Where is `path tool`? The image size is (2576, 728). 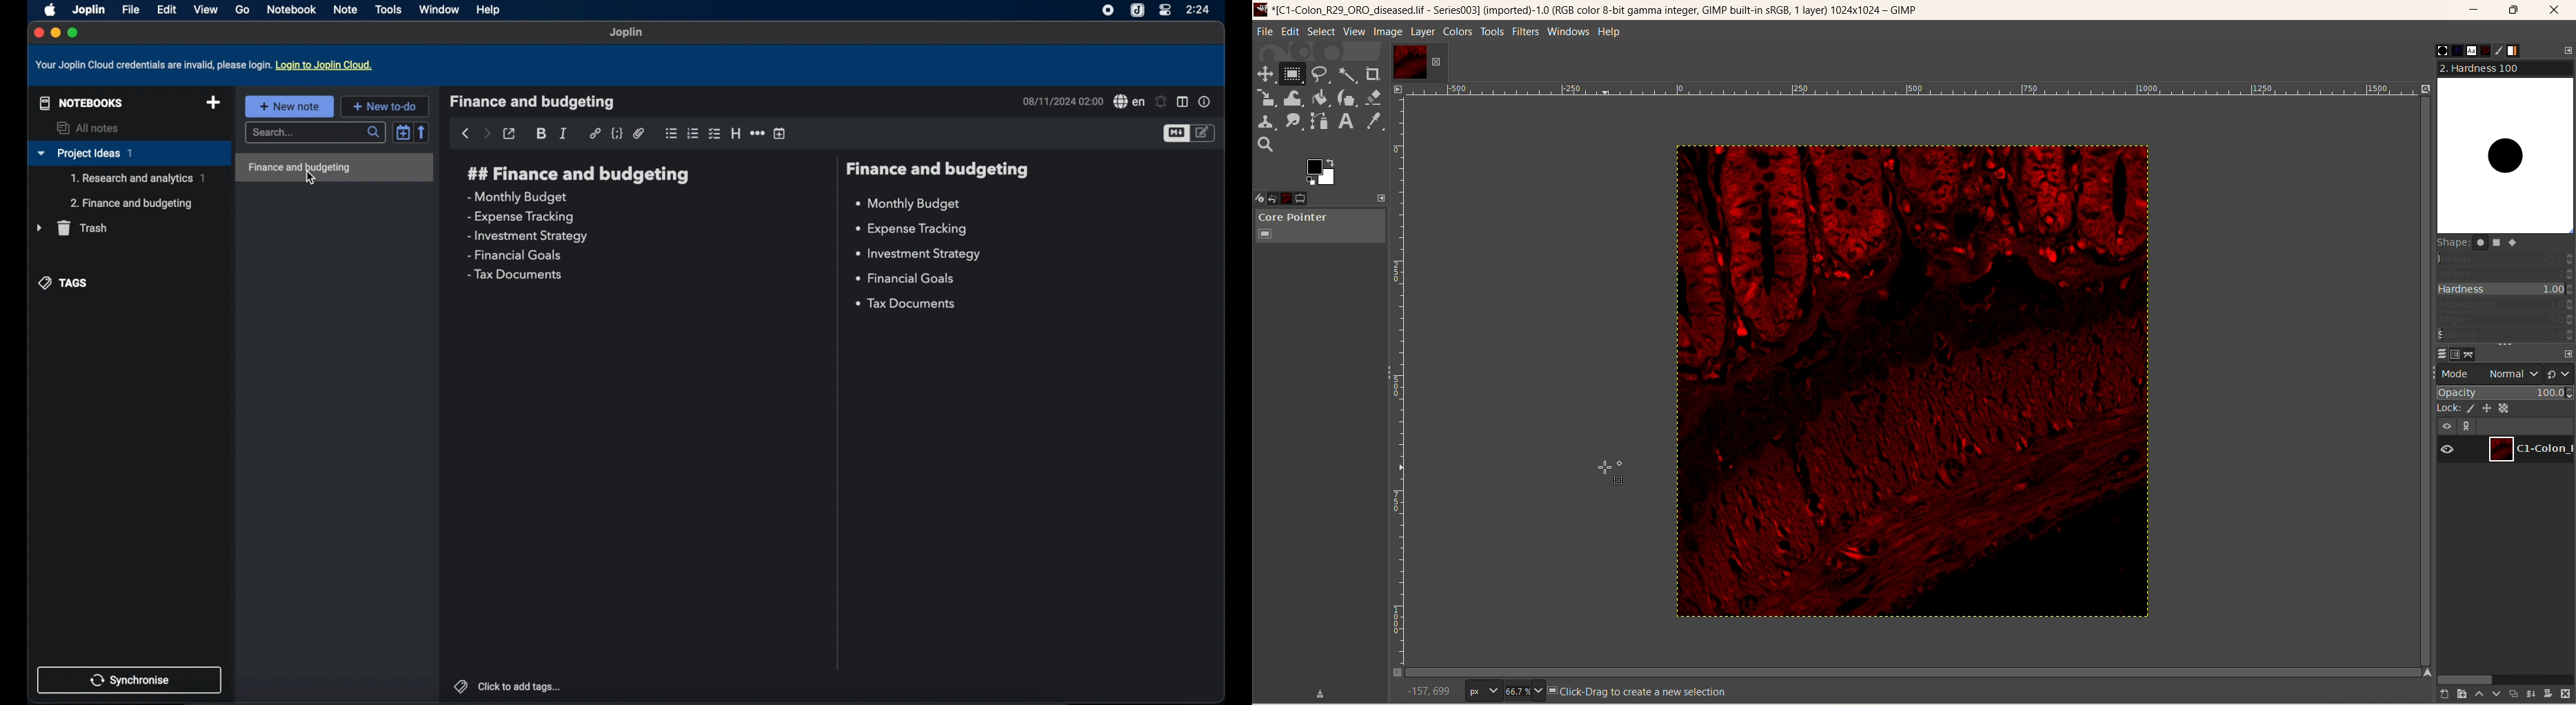
path tool is located at coordinates (1320, 121).